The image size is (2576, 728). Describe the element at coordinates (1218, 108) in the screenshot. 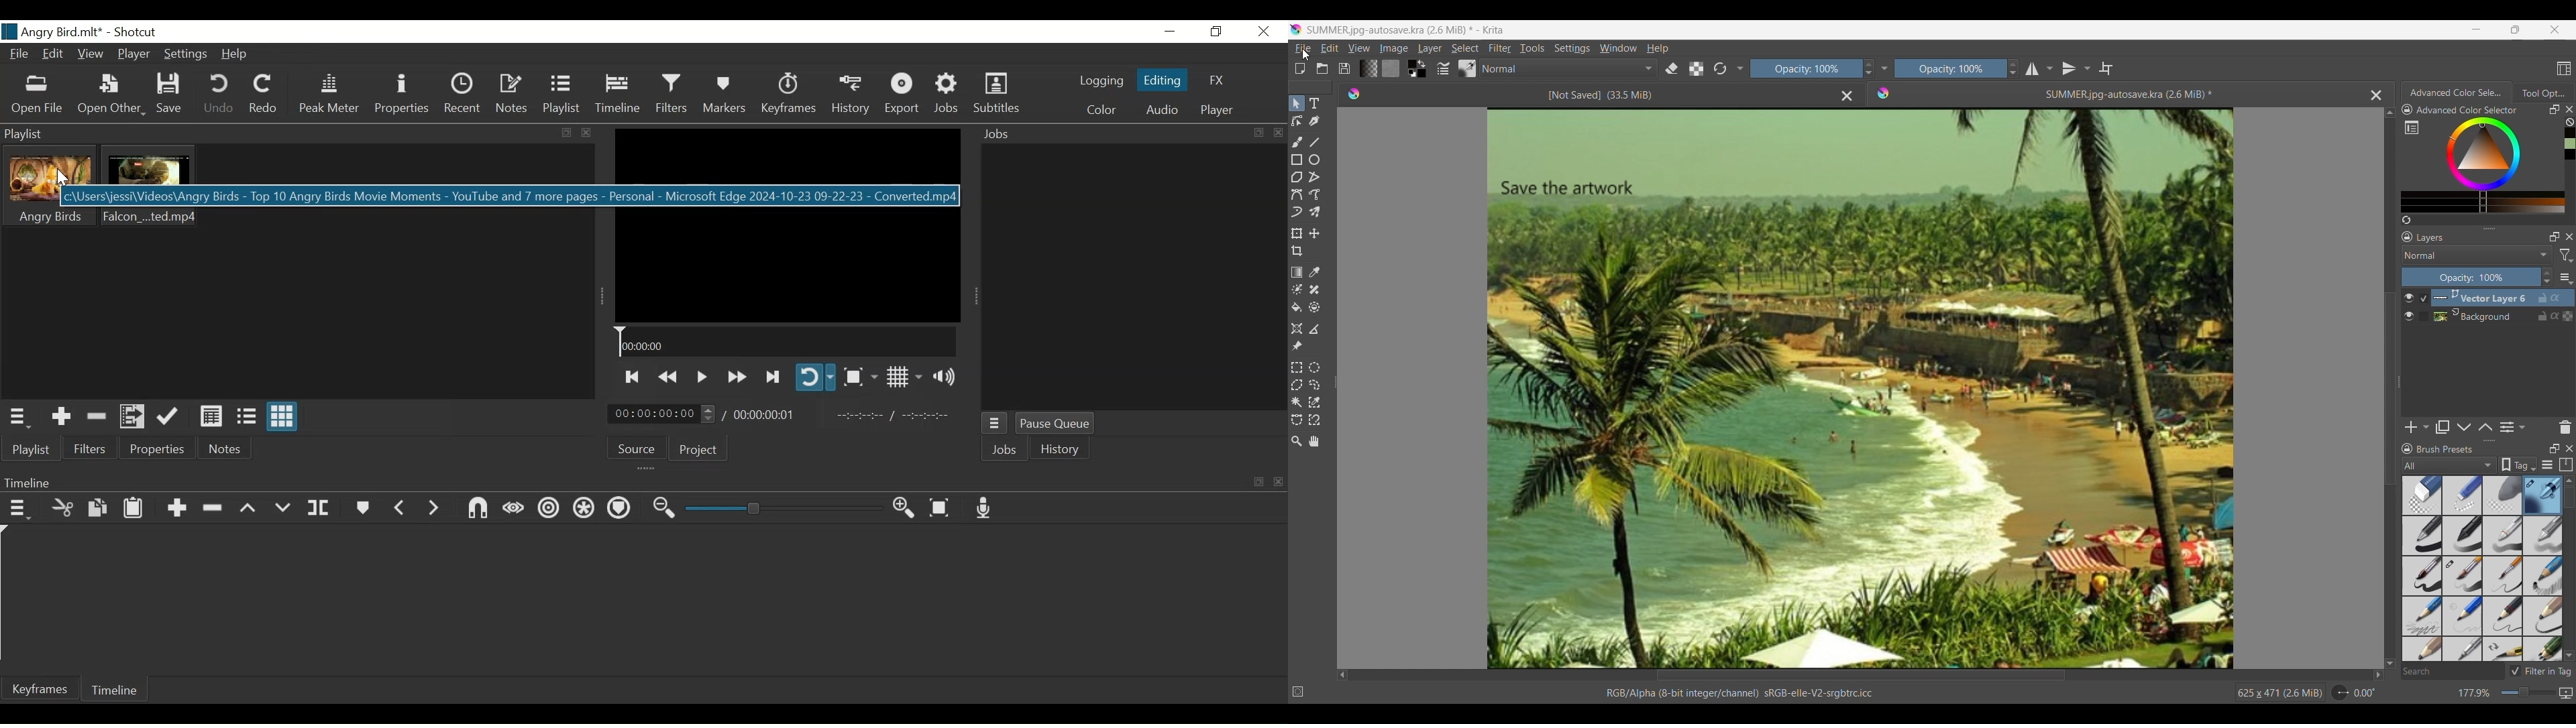

I see `Player` at that location.